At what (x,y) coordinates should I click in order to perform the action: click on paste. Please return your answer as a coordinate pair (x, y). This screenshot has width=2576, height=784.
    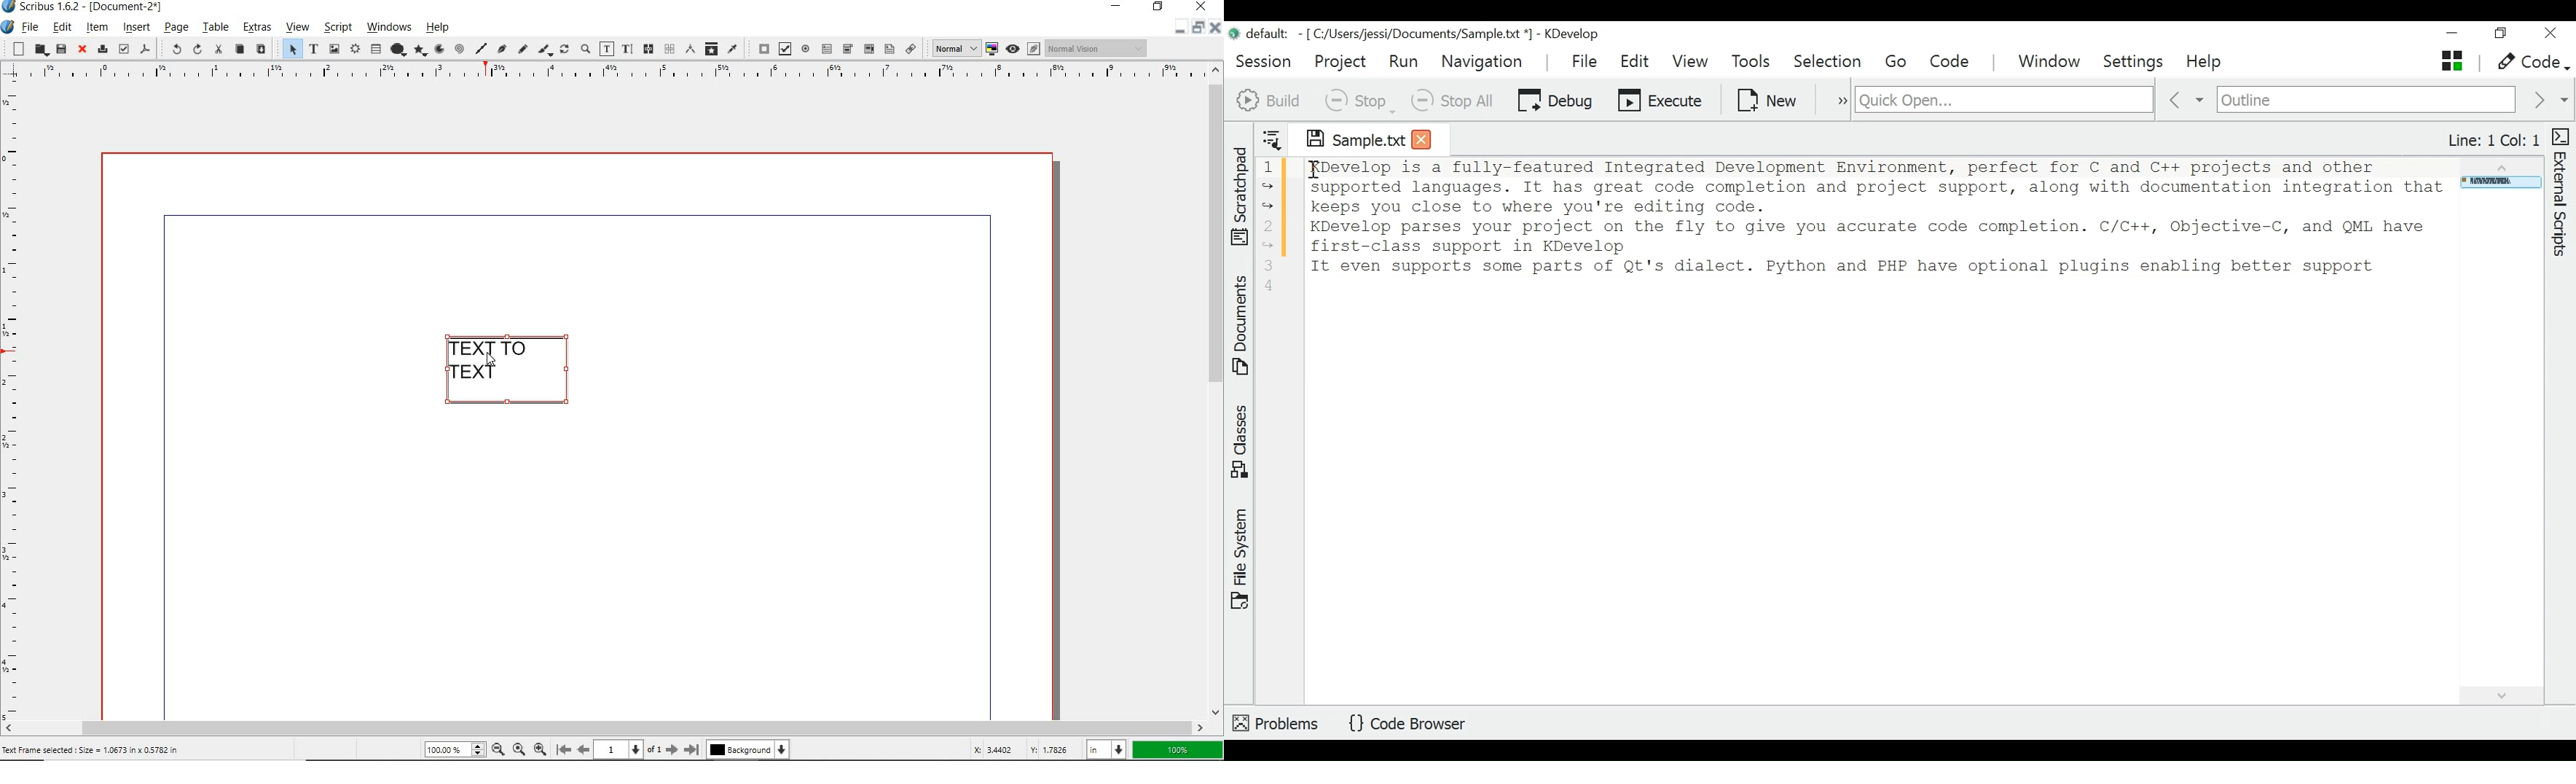
    Looking at the image, I should click on (261, 49).